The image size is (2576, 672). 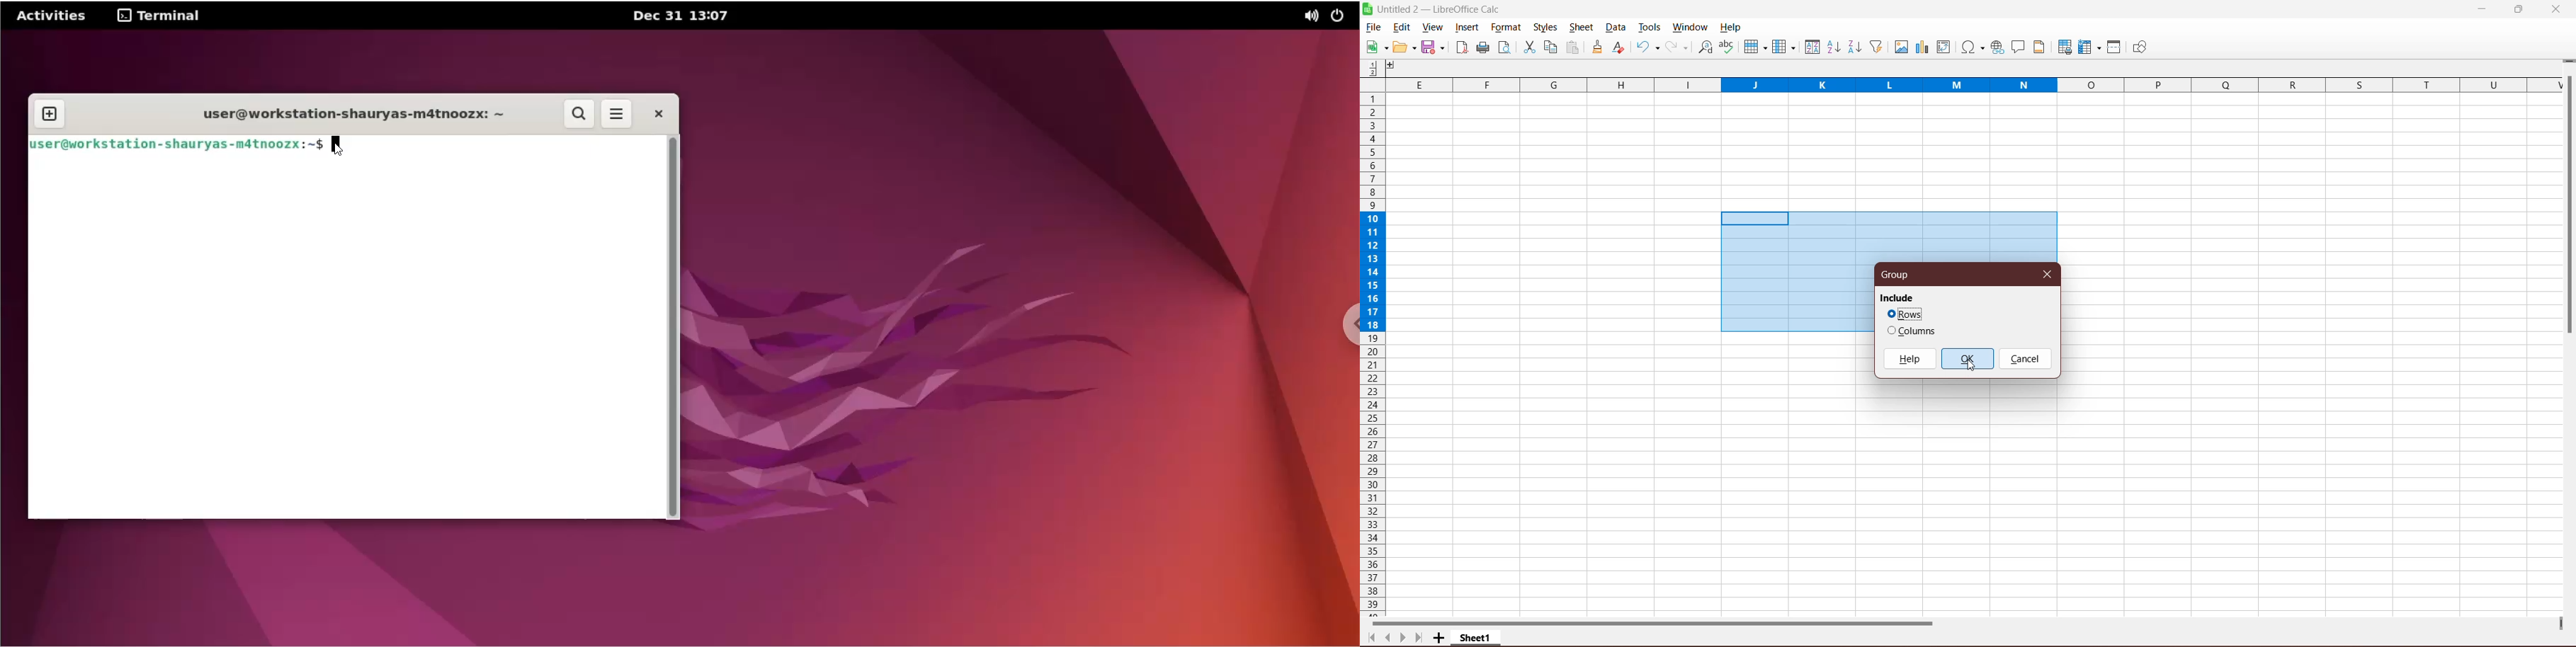 What do you see at coordinates (1731, 28) in the screenshot?
I see `Help` at bounding box center [1731, 28].